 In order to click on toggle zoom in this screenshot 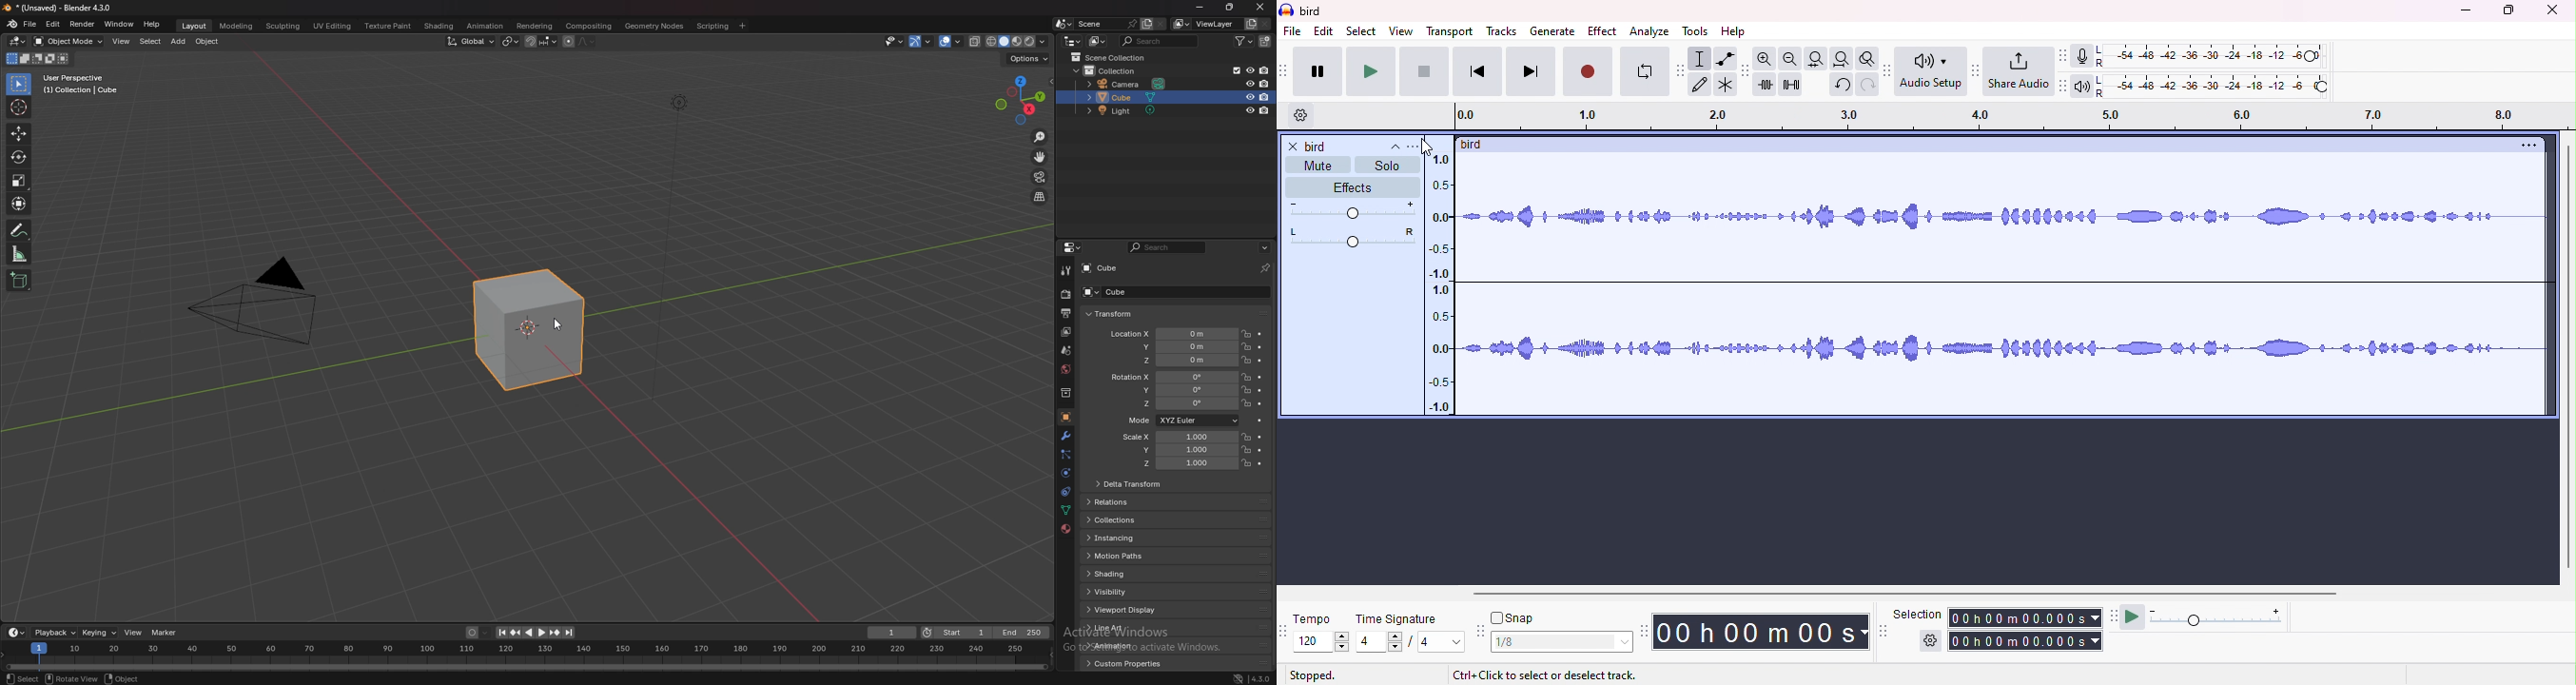, I will do `click(1868, 59)`.